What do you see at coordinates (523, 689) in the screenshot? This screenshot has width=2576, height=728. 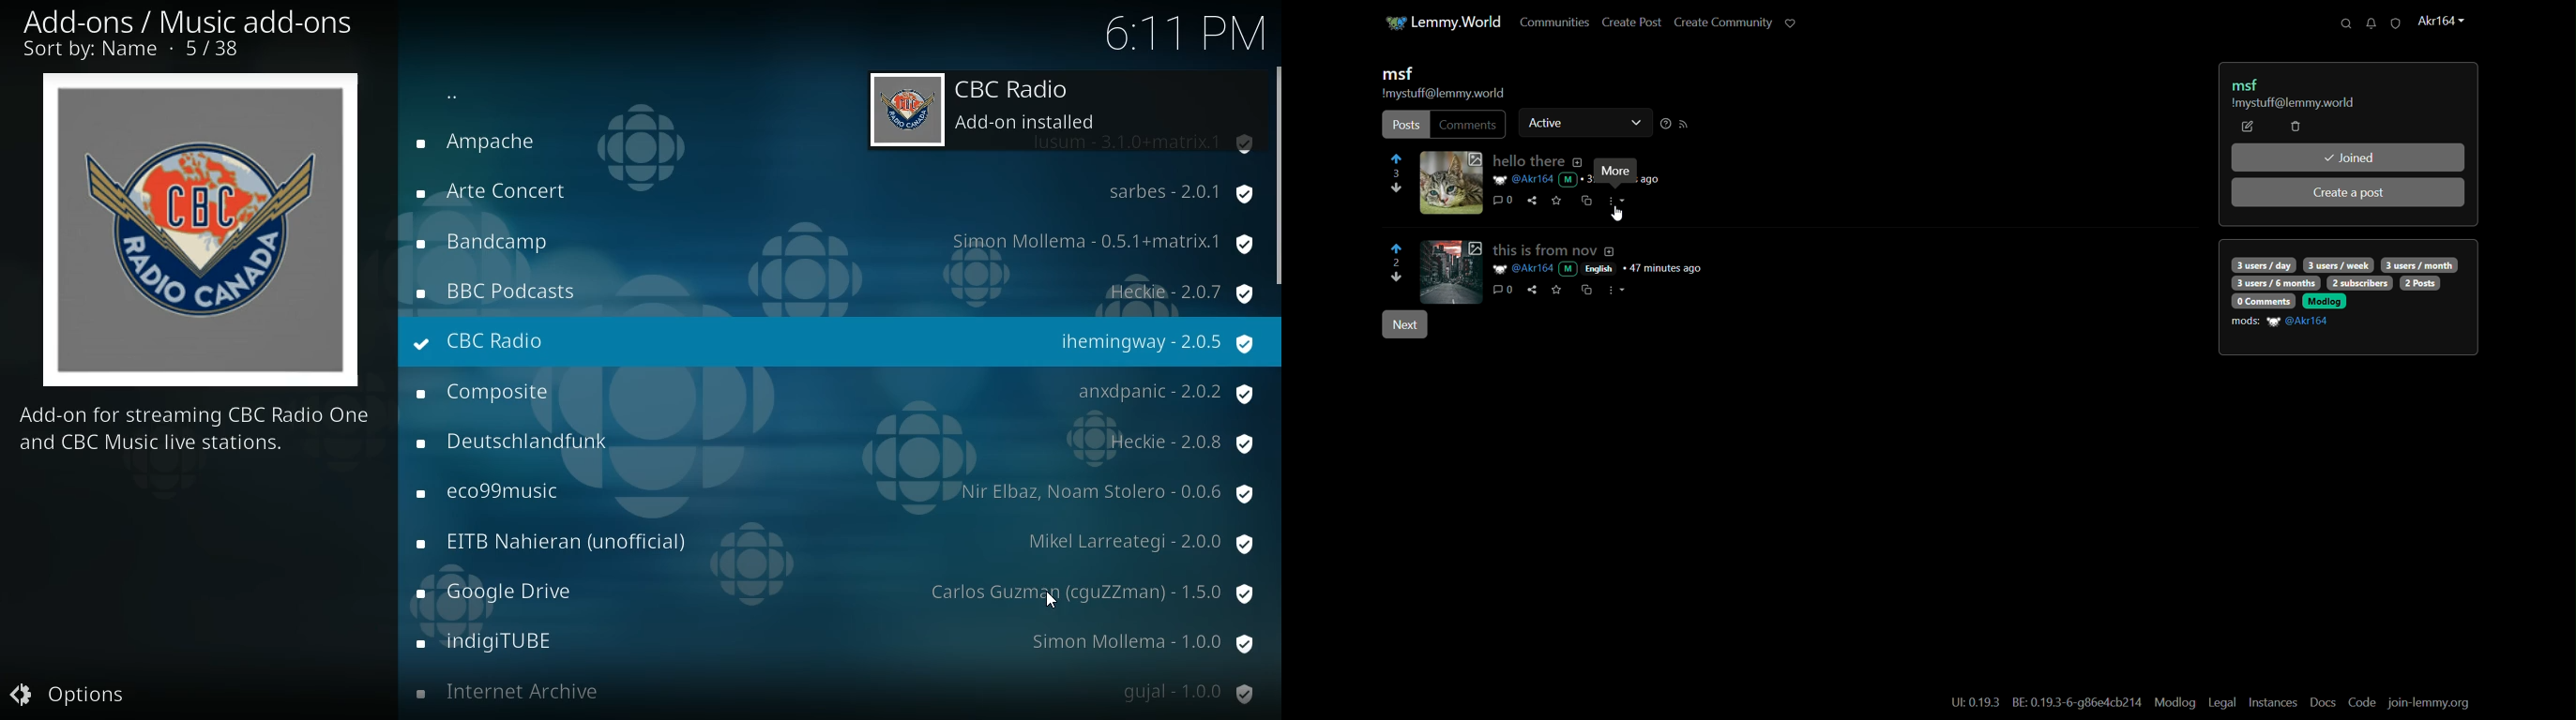 I see `radio name` at bounding box center [523, 689].